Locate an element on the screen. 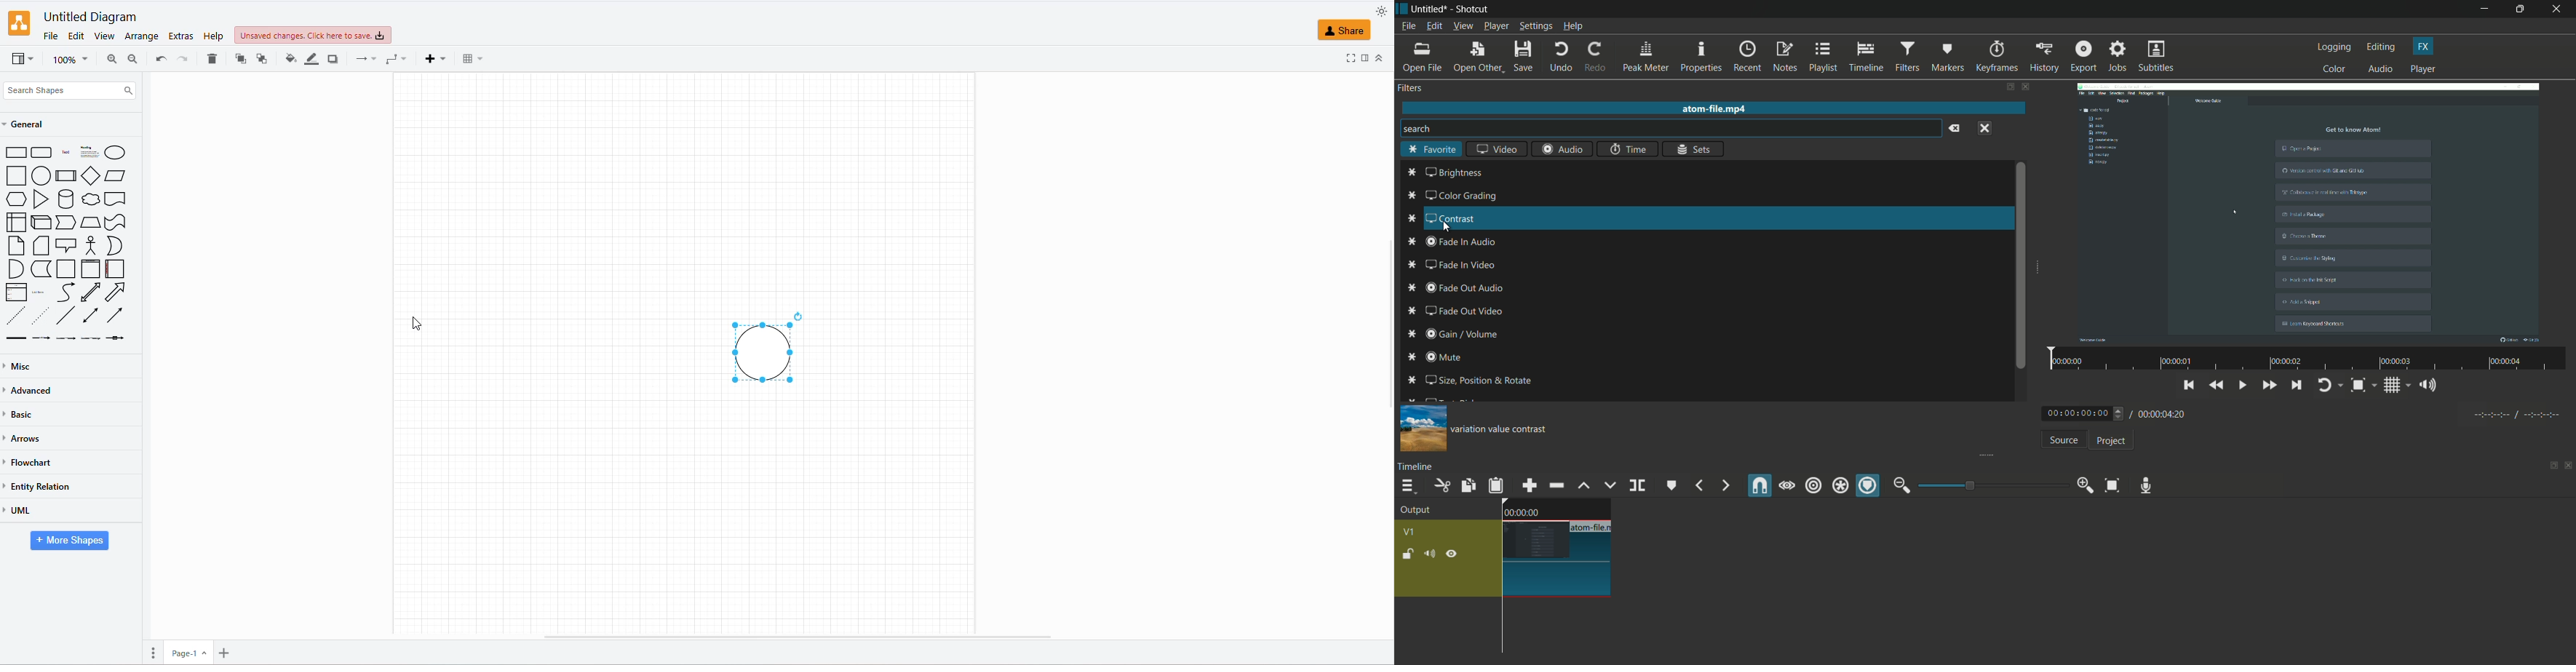 The height and width of the screenshot is (672, 2576). logging is located at coordinates (2335, 47).